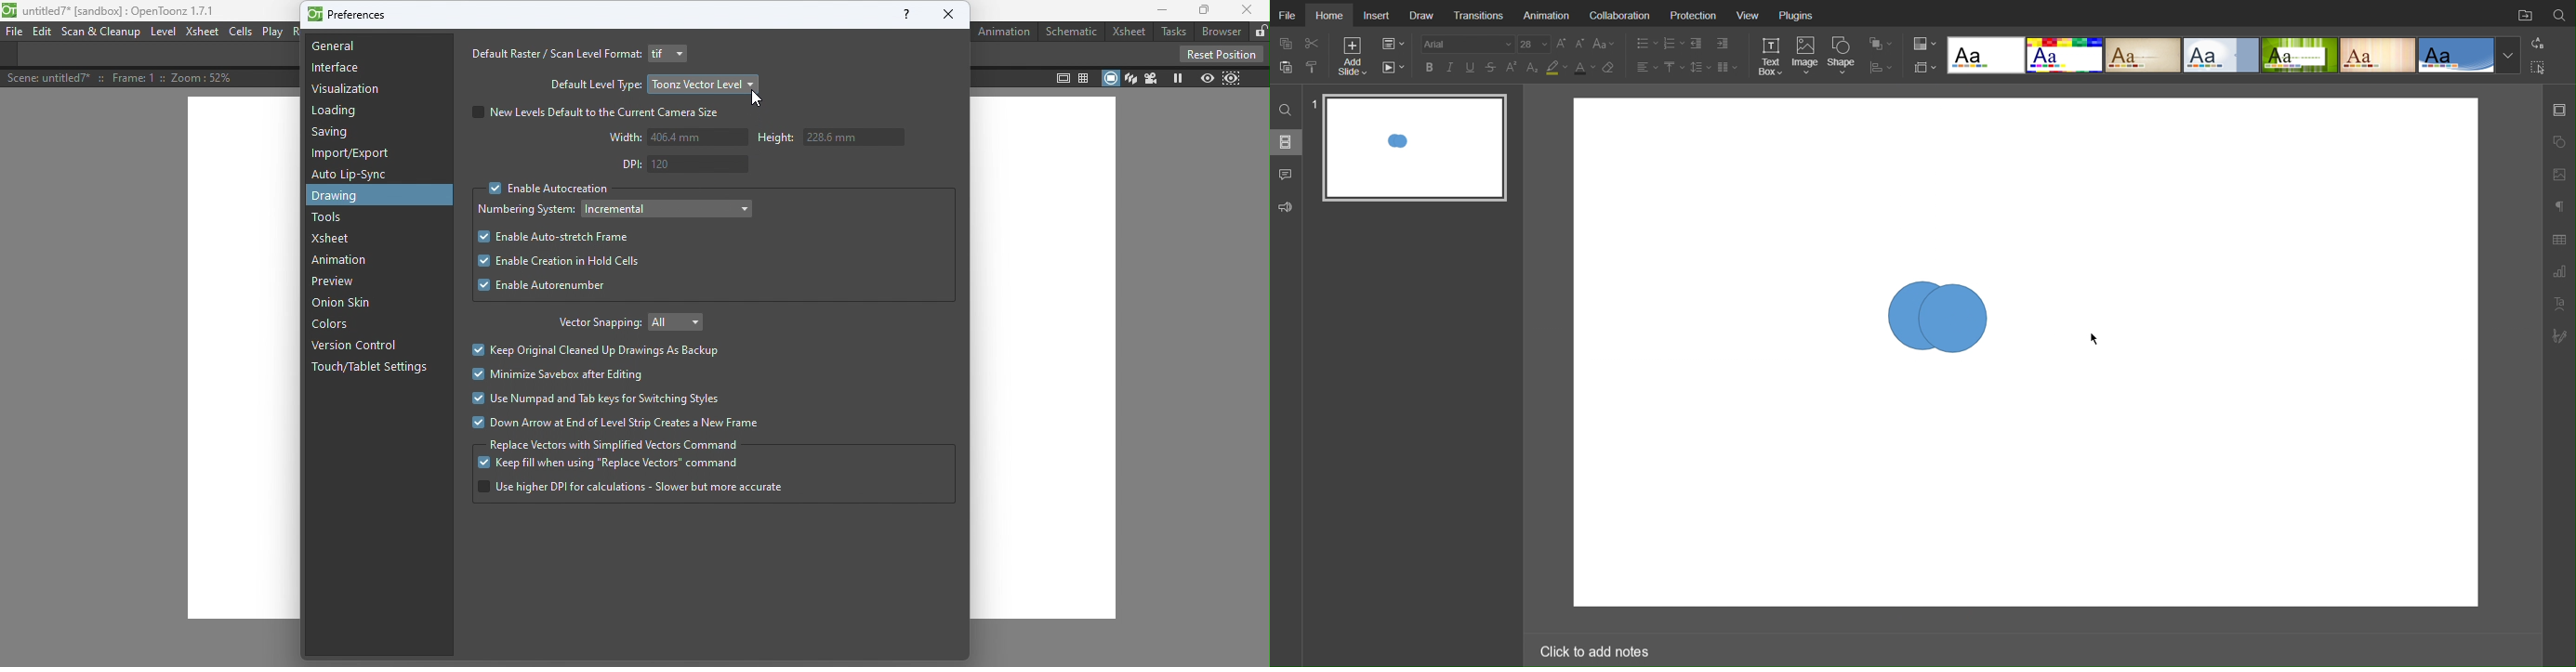  I want to click on Number List, so click(1673, 44).